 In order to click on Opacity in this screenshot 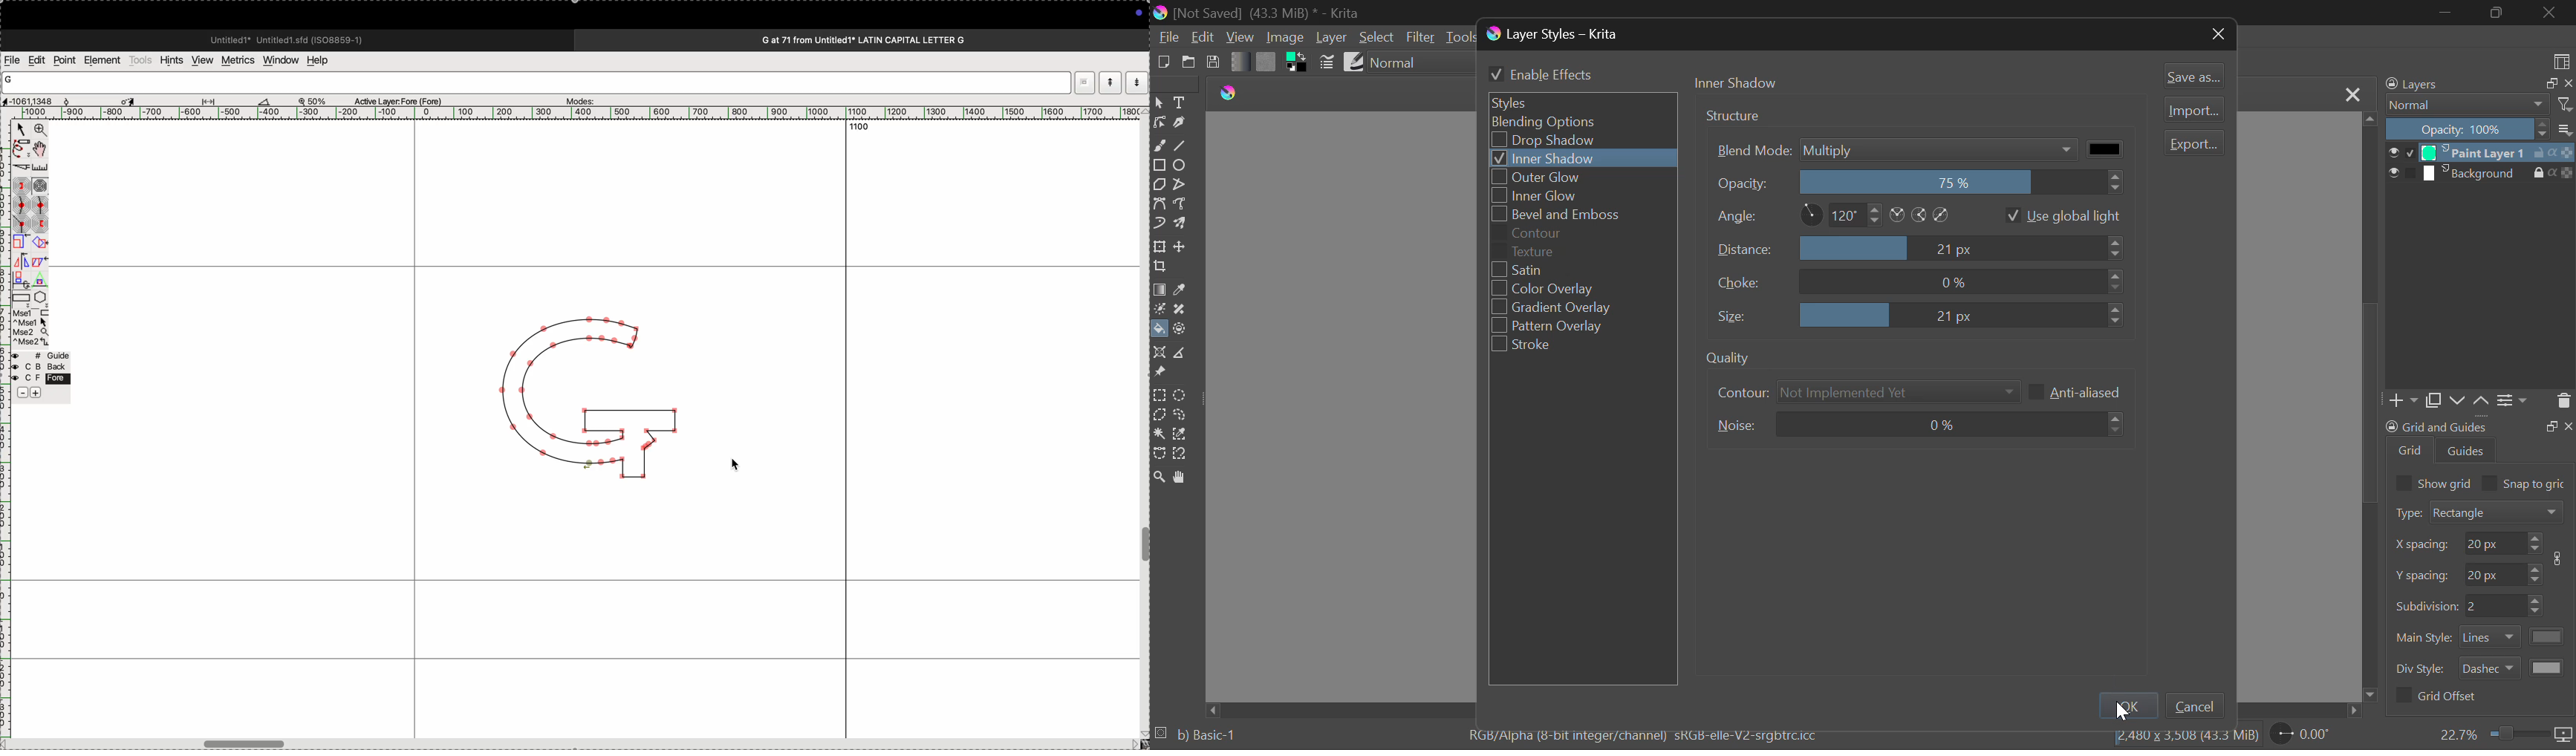, I will do `click(2481, 130)`.